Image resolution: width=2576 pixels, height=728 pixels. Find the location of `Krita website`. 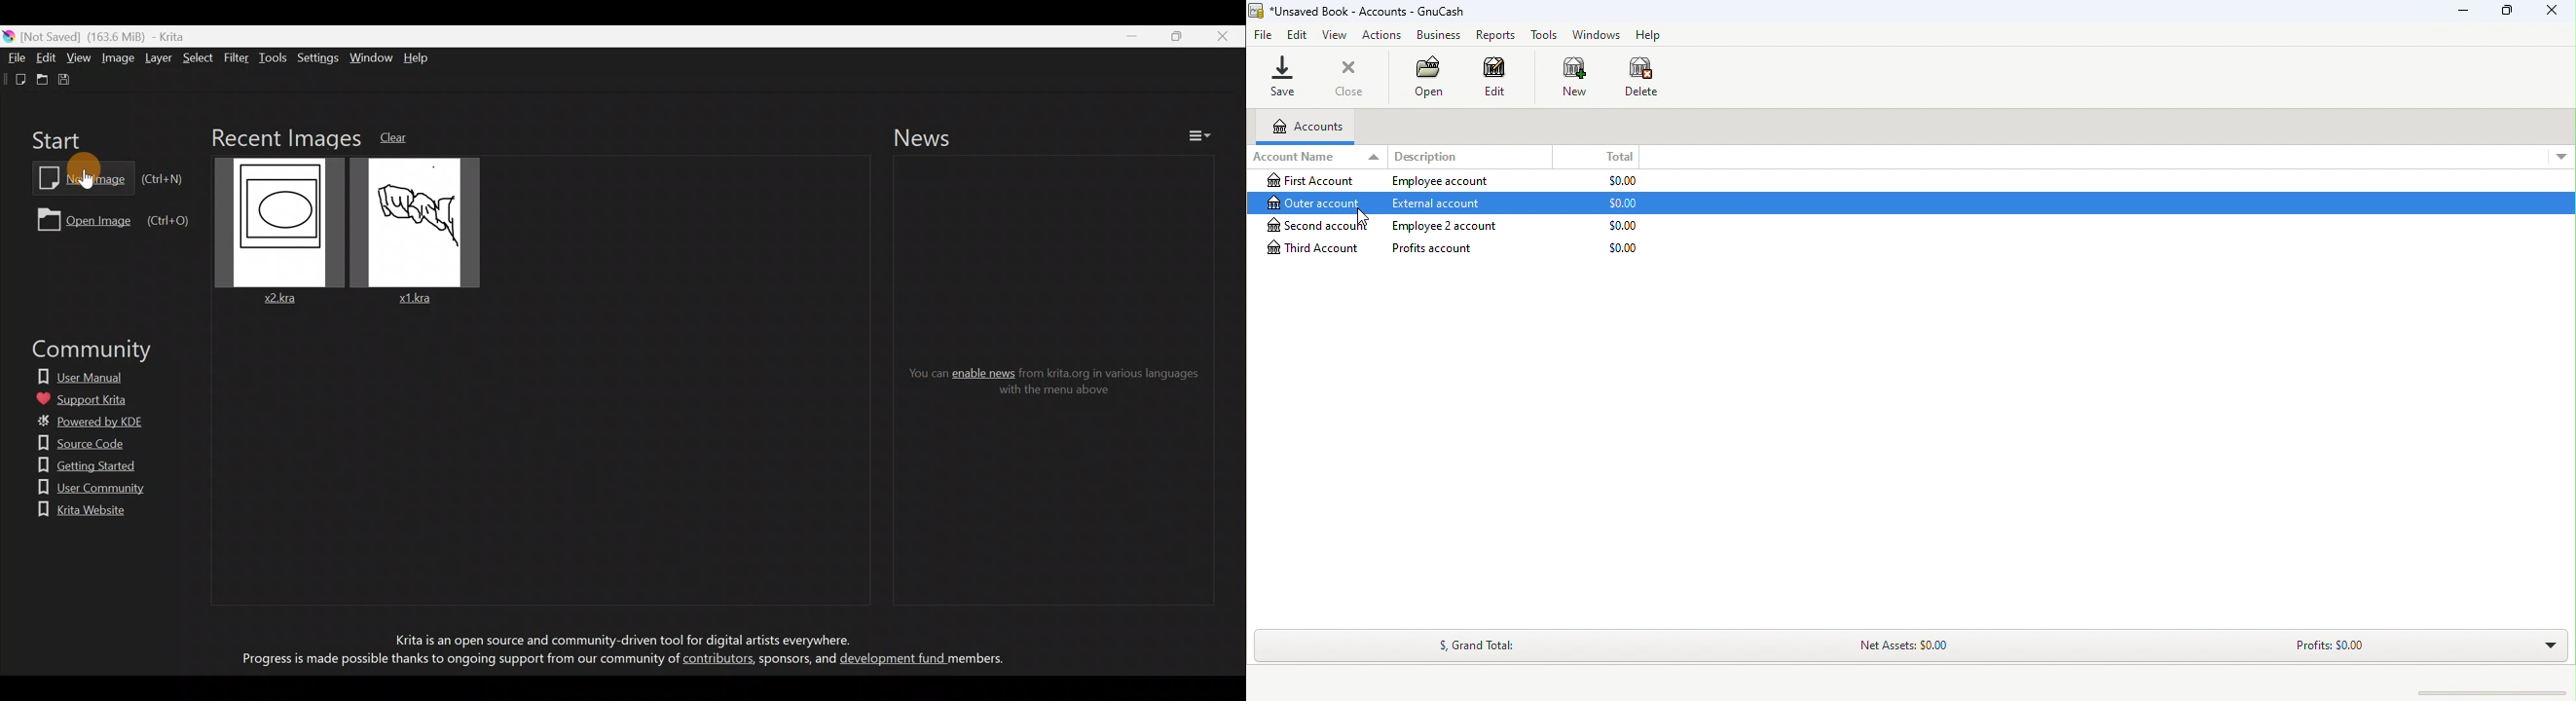

Krita website is located at coordinates (79, 510).